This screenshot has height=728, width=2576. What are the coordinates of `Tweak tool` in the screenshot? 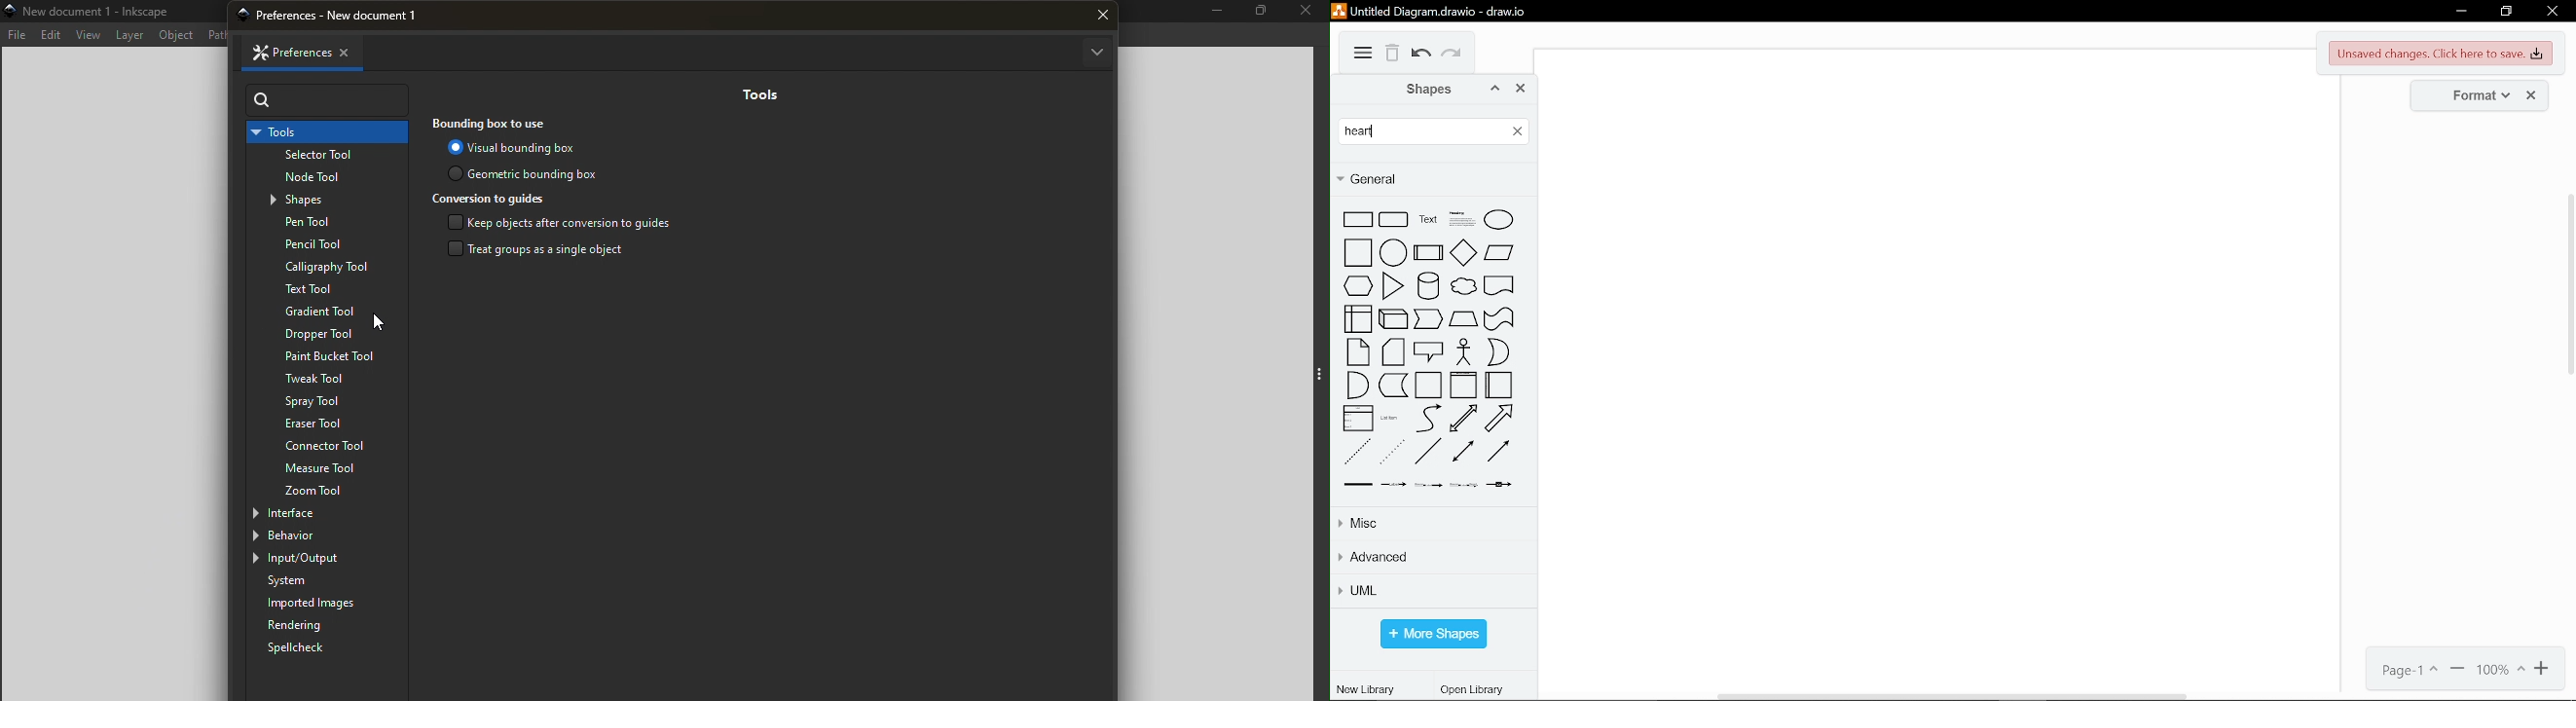 It's located at (322, 380).